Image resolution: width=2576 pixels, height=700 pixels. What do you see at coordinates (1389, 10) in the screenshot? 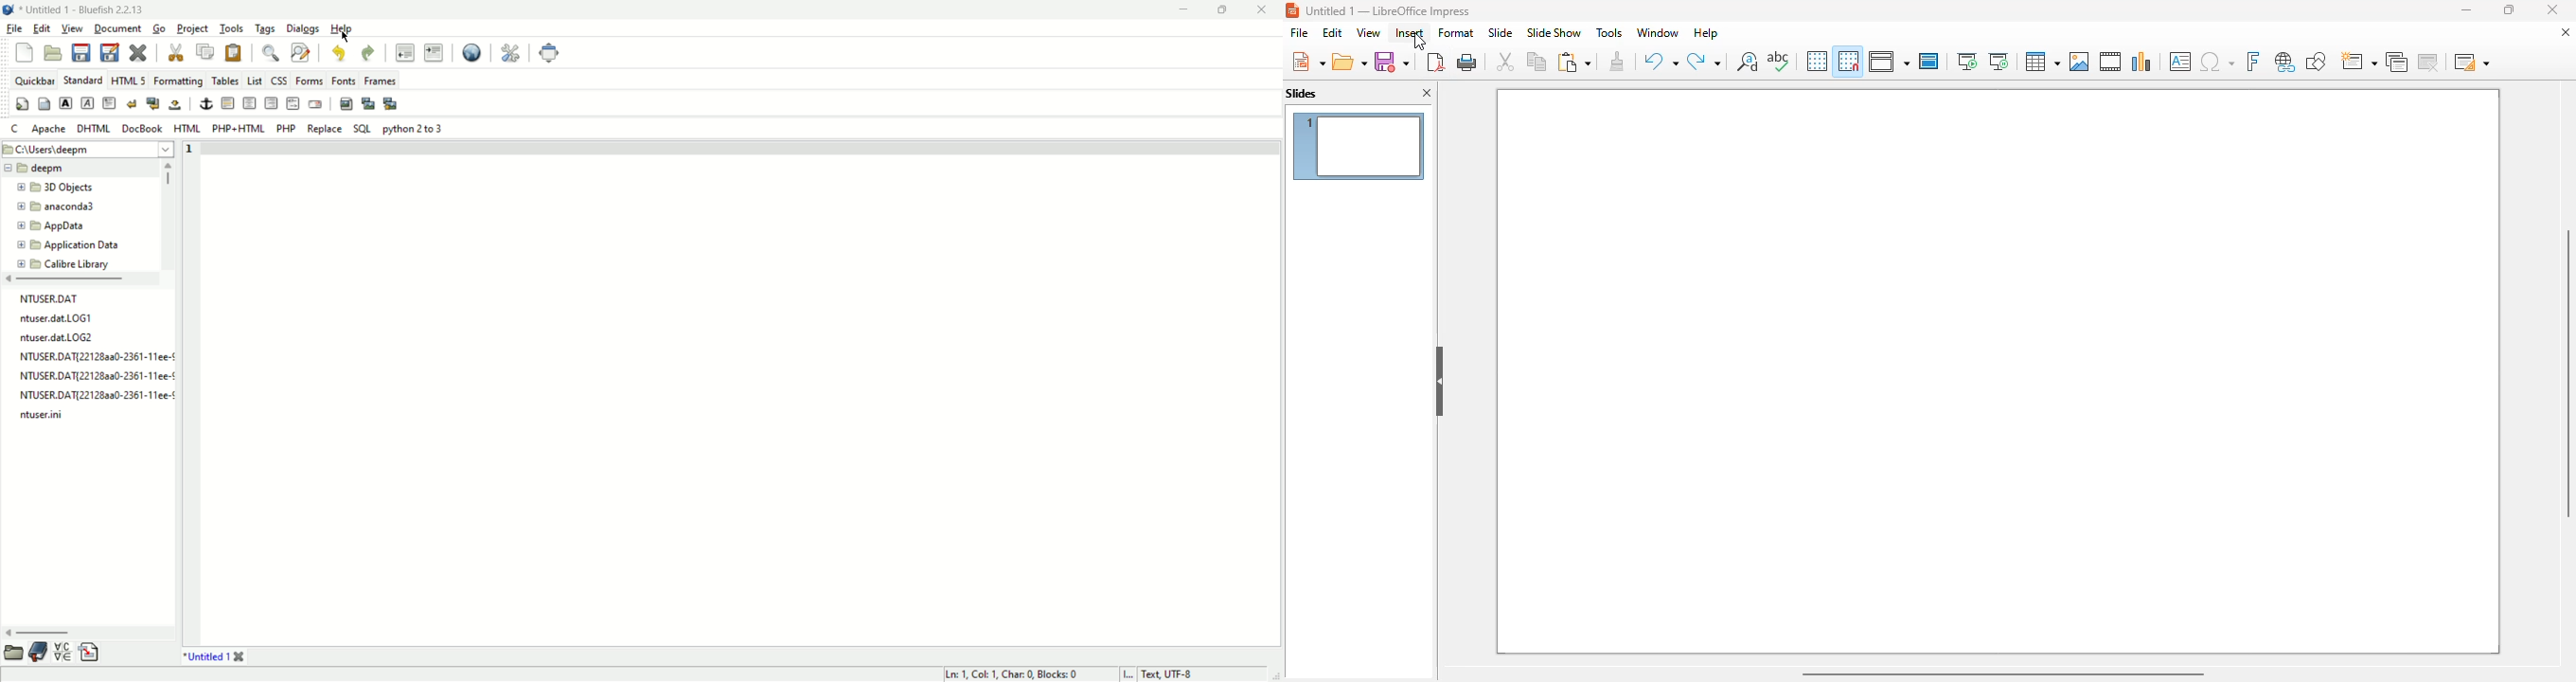
I see `title` at bounding box center [1389, 10].